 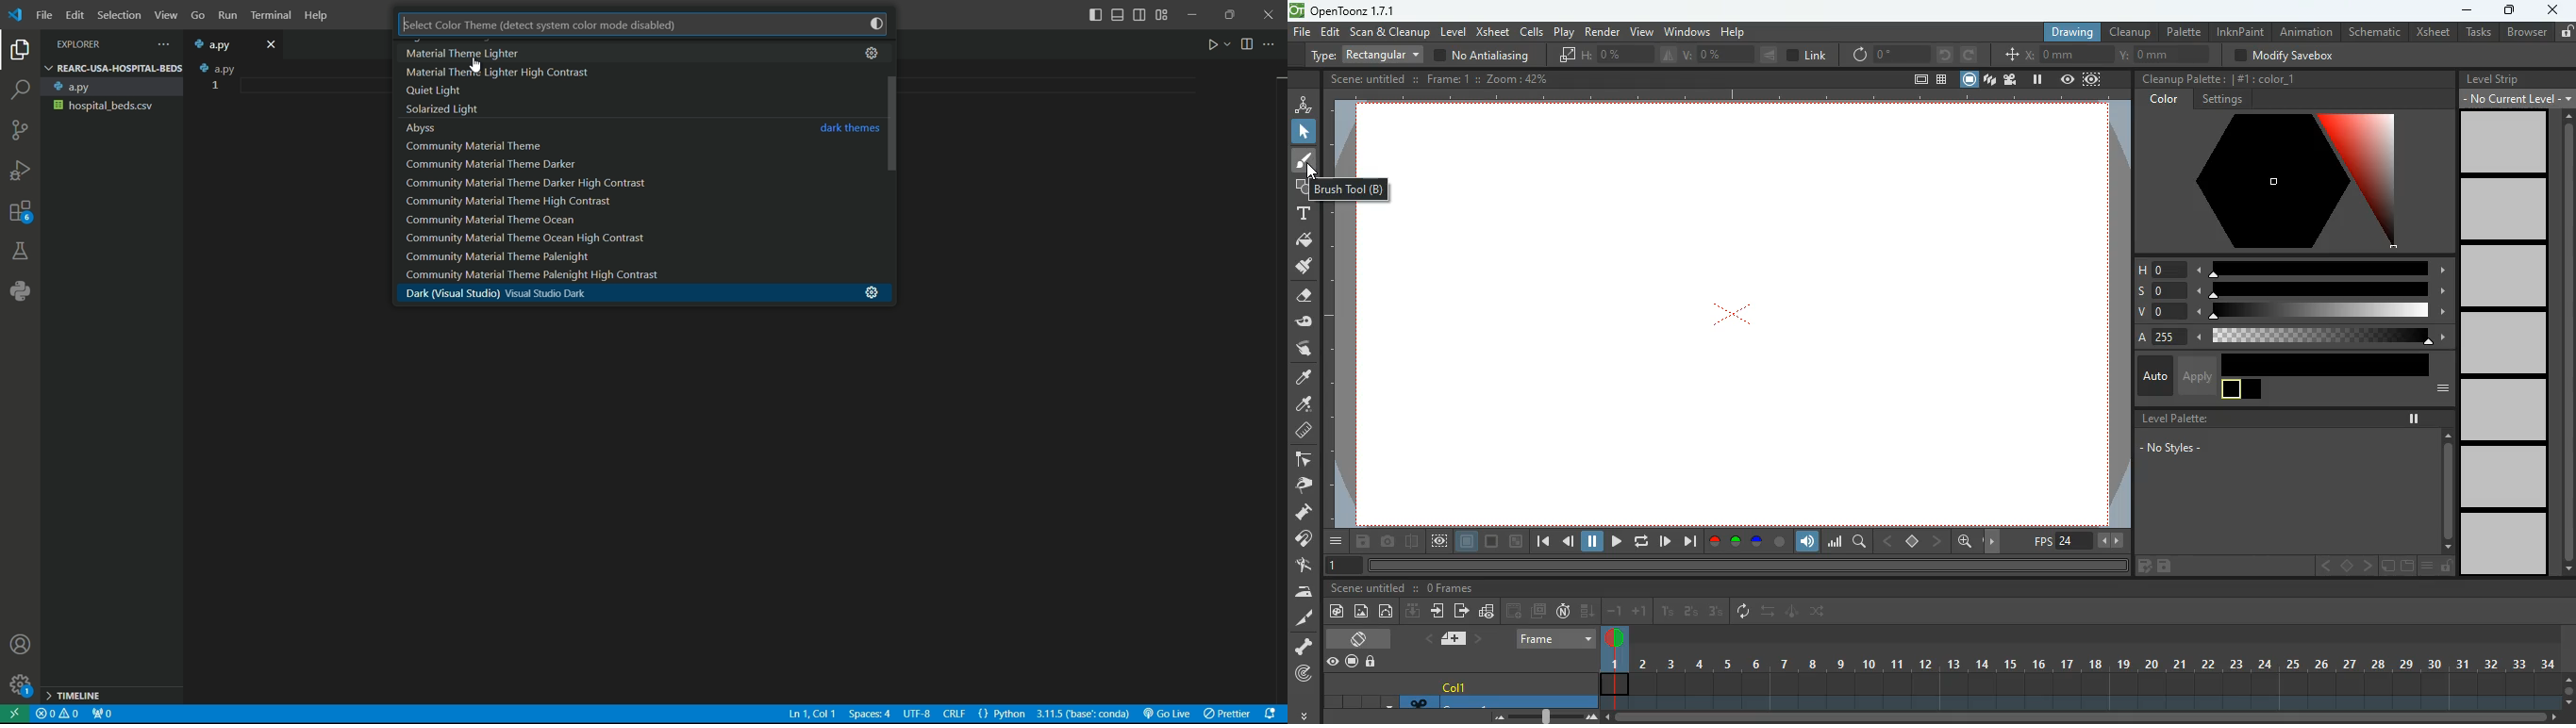 What do you see at coordinates (197, 17) in the screenshot?
I see `go menu` at bounding box center [197, 17].